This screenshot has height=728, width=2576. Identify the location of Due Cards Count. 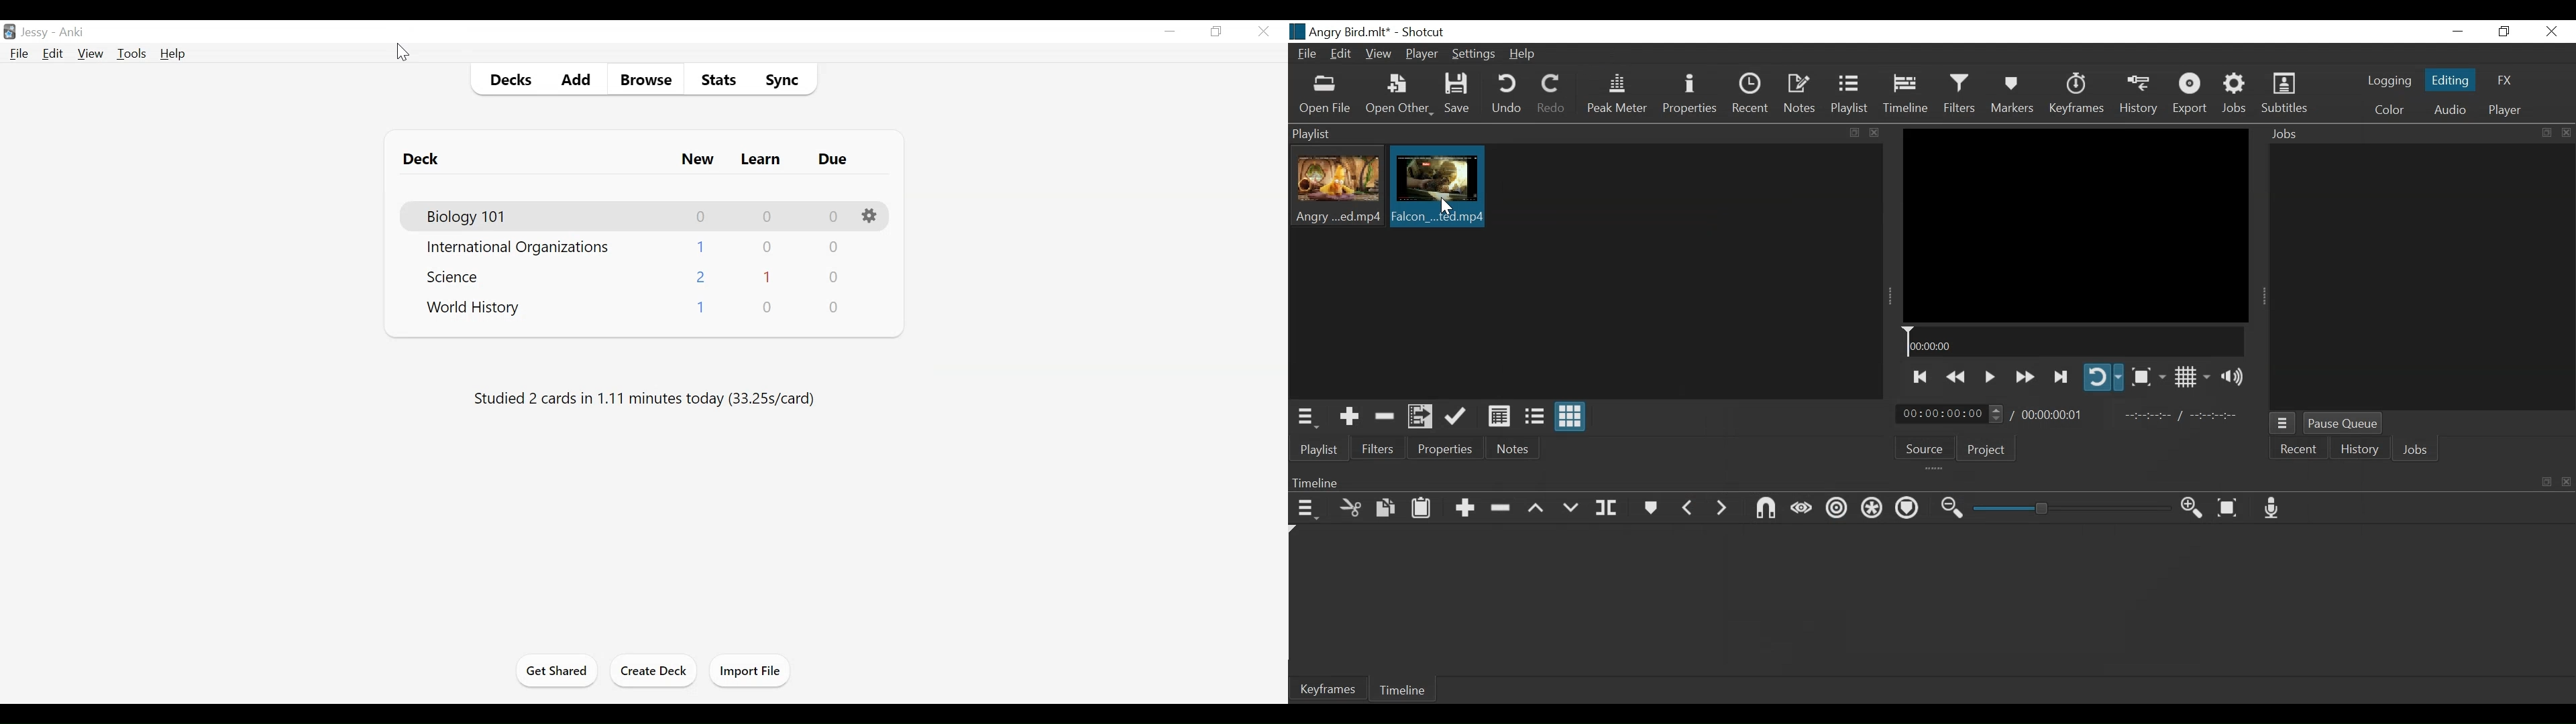
(834, 217).